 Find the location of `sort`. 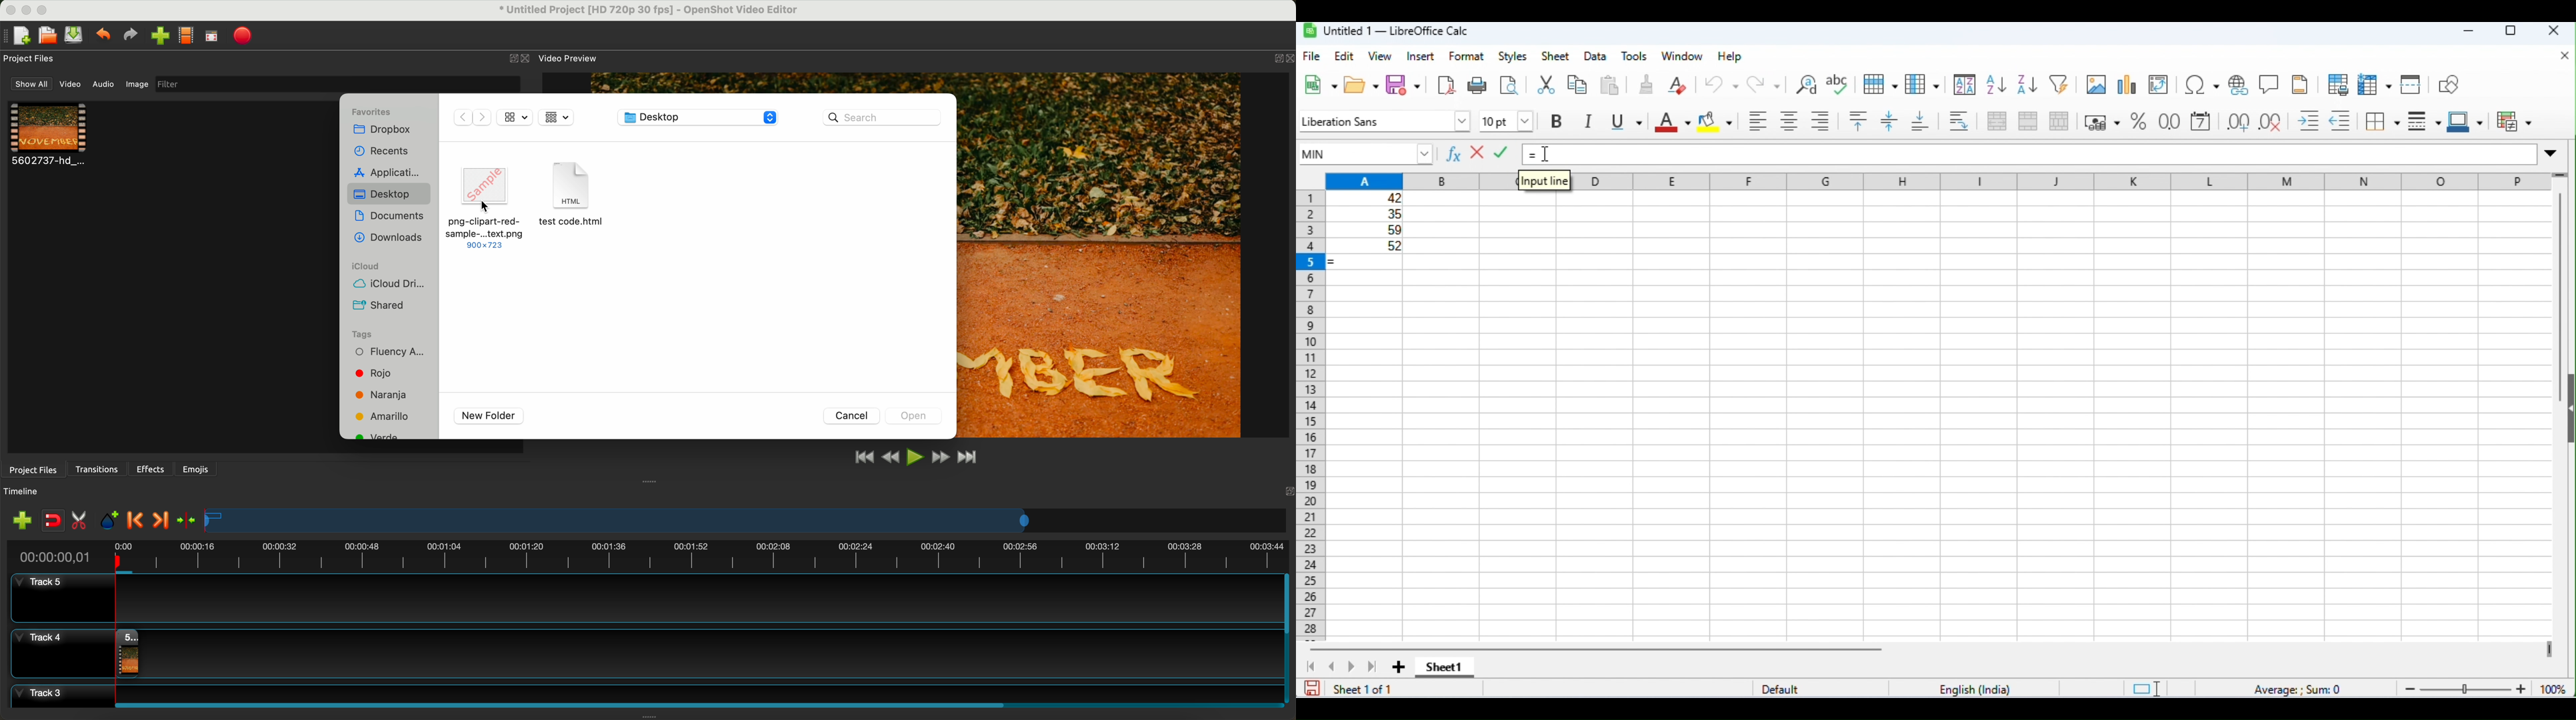

sort is located at coordinates (1965, 85).